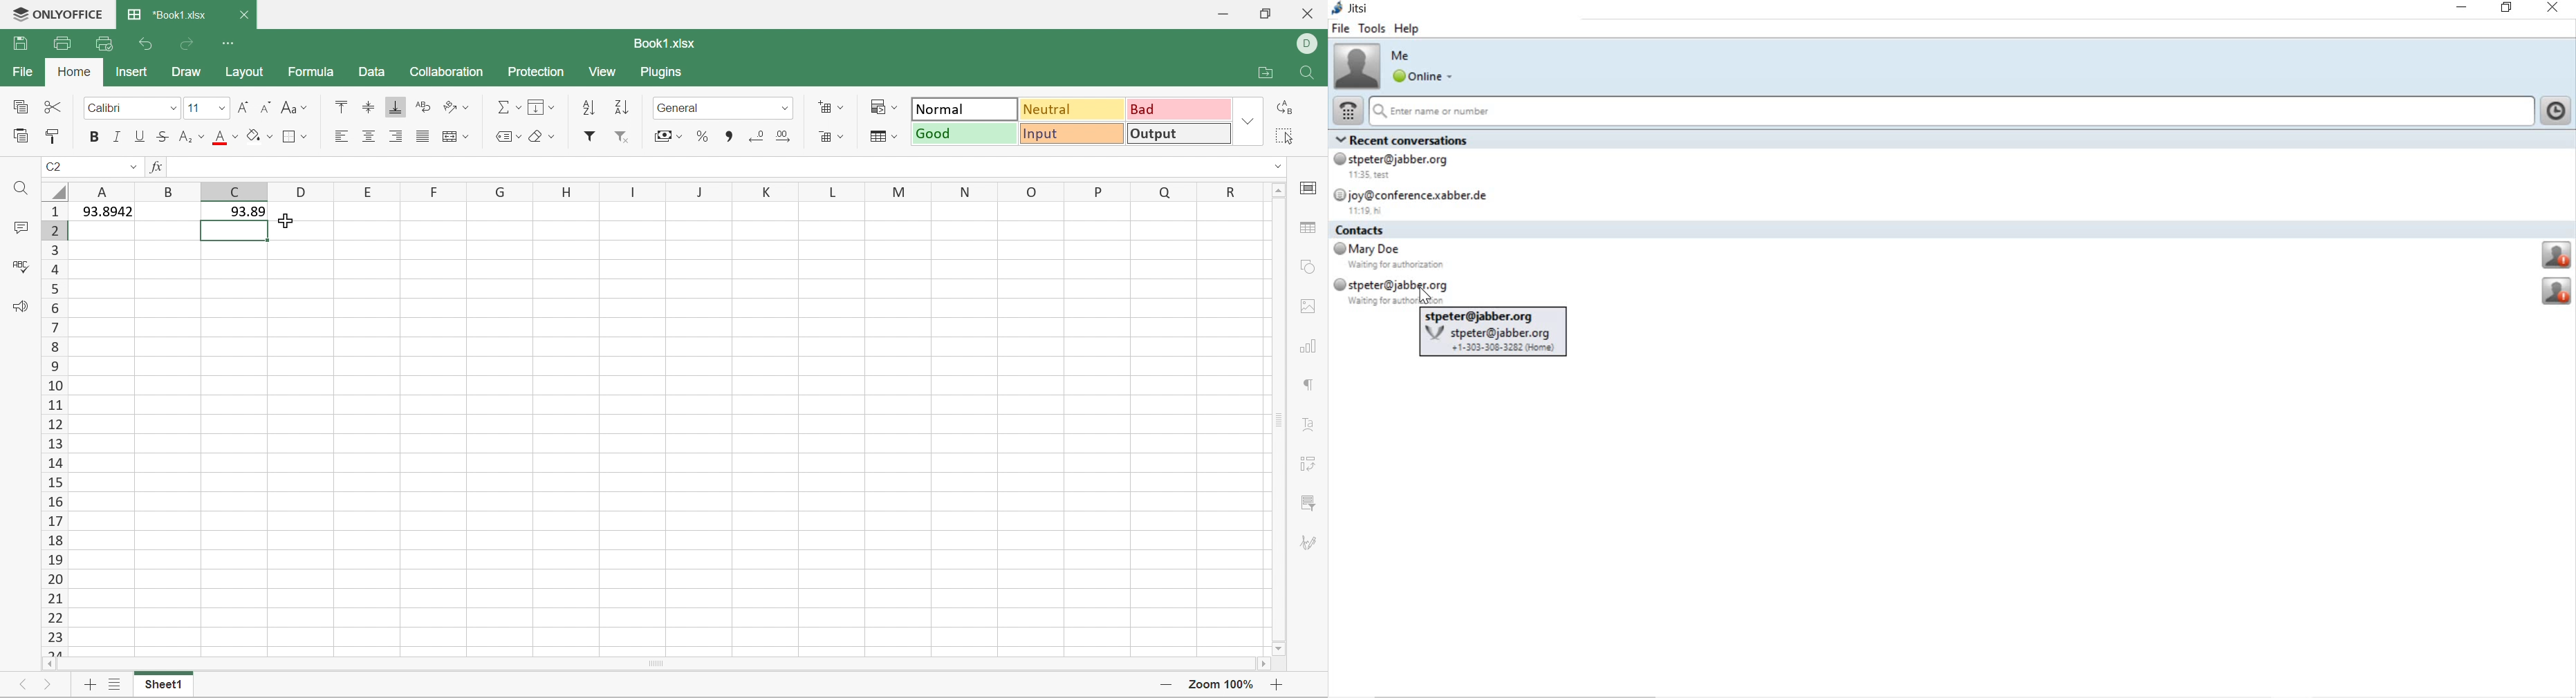 This screenshot has width=2576, height=700. Describe the element at coordinates (1391, 291) in the screenshot. I see `stpeter@jabber.org waiting for authorization` at that location.